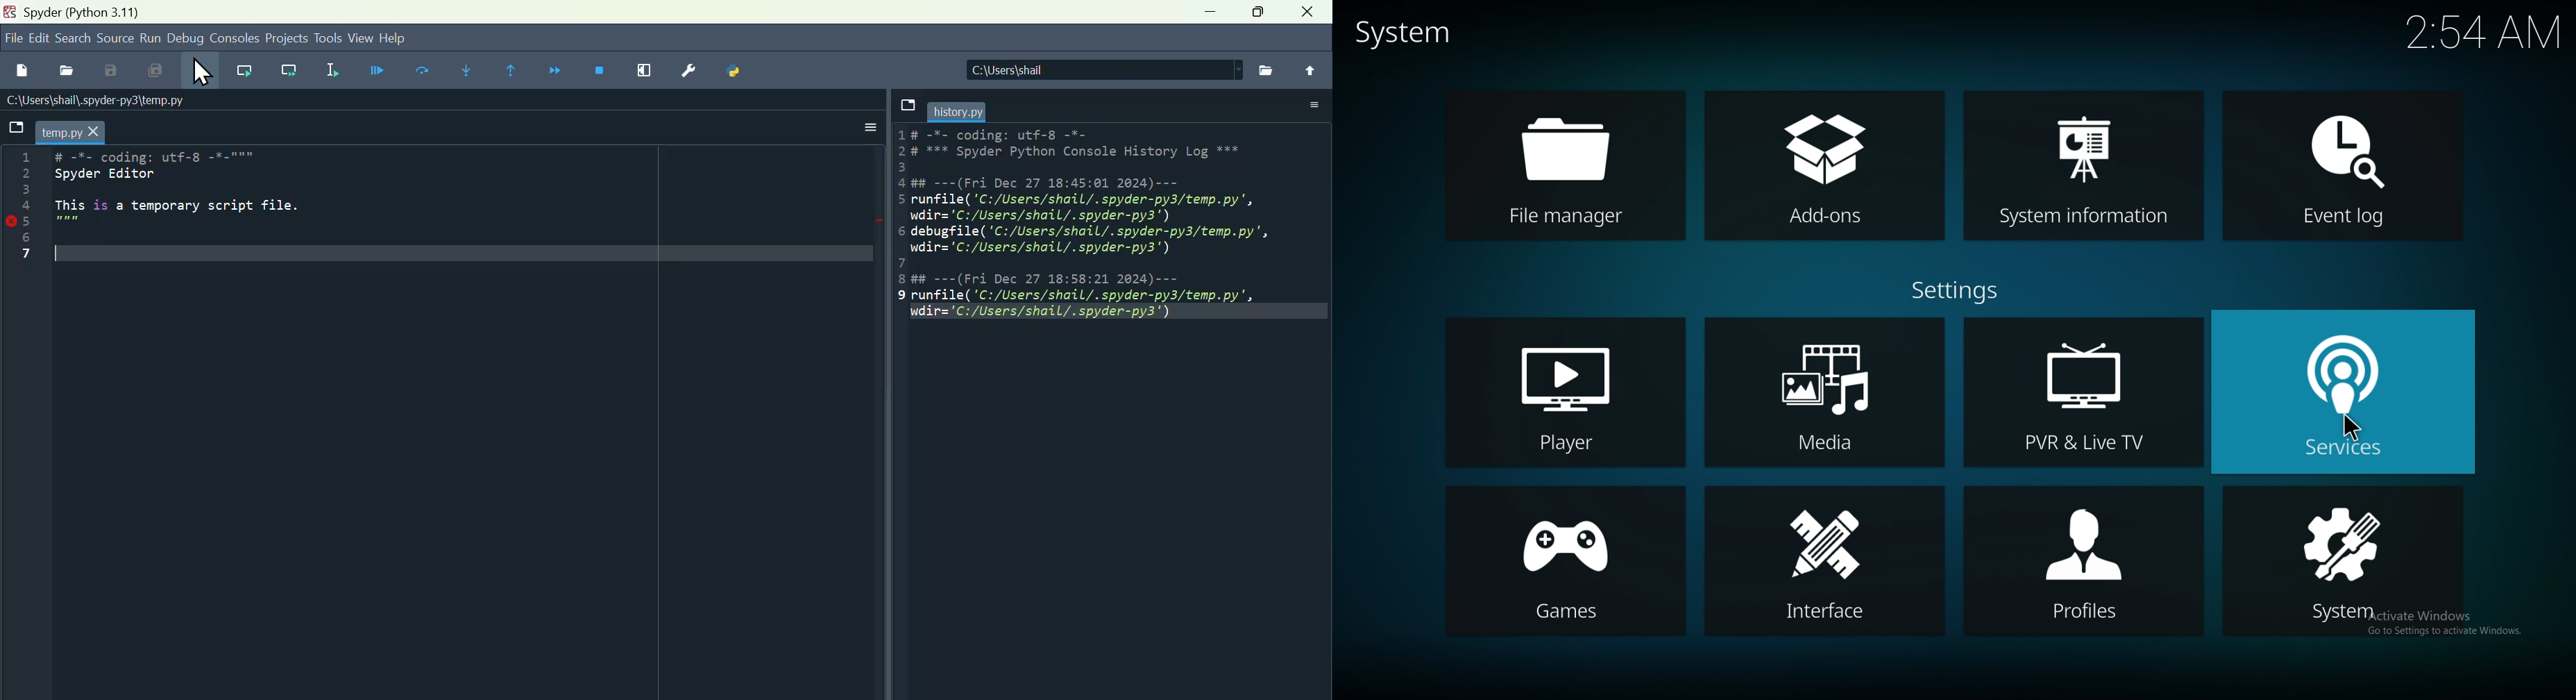 The image size is (2576, 700). Describe the element at coordinates (174, 100) in the screenshot. I see `Name of the file` at that location.